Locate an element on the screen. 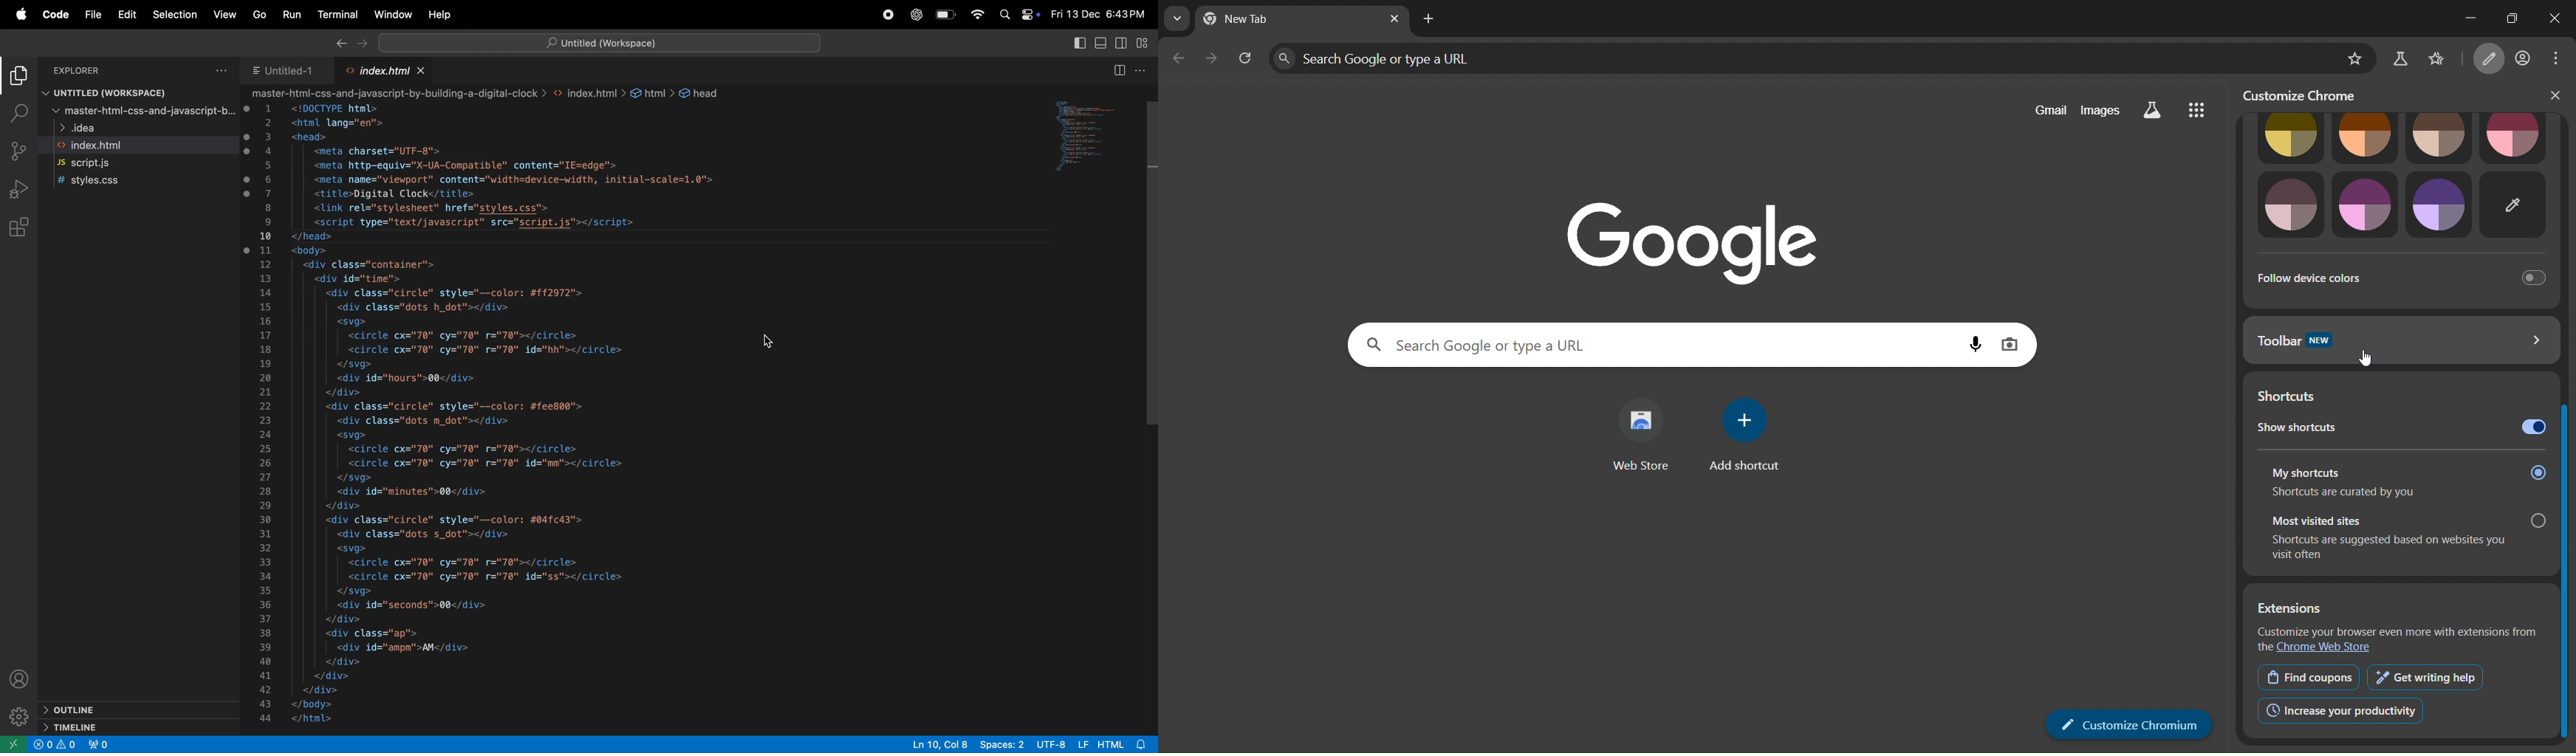  search panel is located at coordinates (1609, 344).